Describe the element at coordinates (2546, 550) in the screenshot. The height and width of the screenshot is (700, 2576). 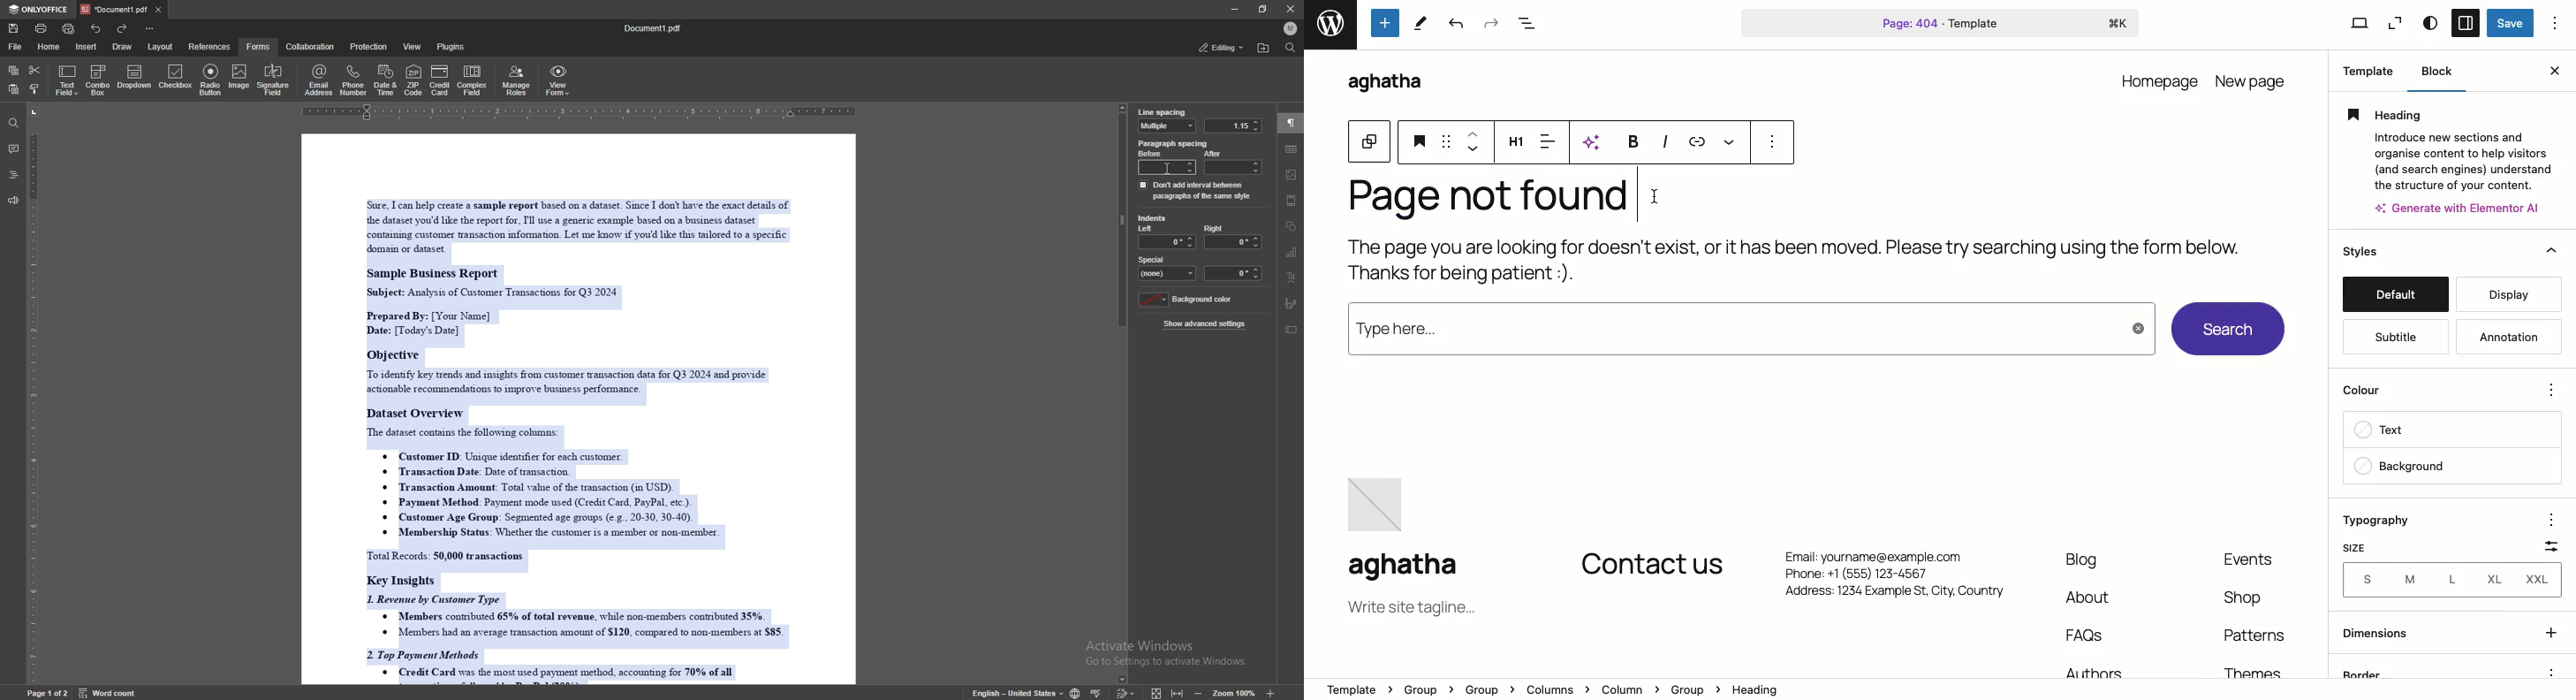
I see `Scale` at that location.